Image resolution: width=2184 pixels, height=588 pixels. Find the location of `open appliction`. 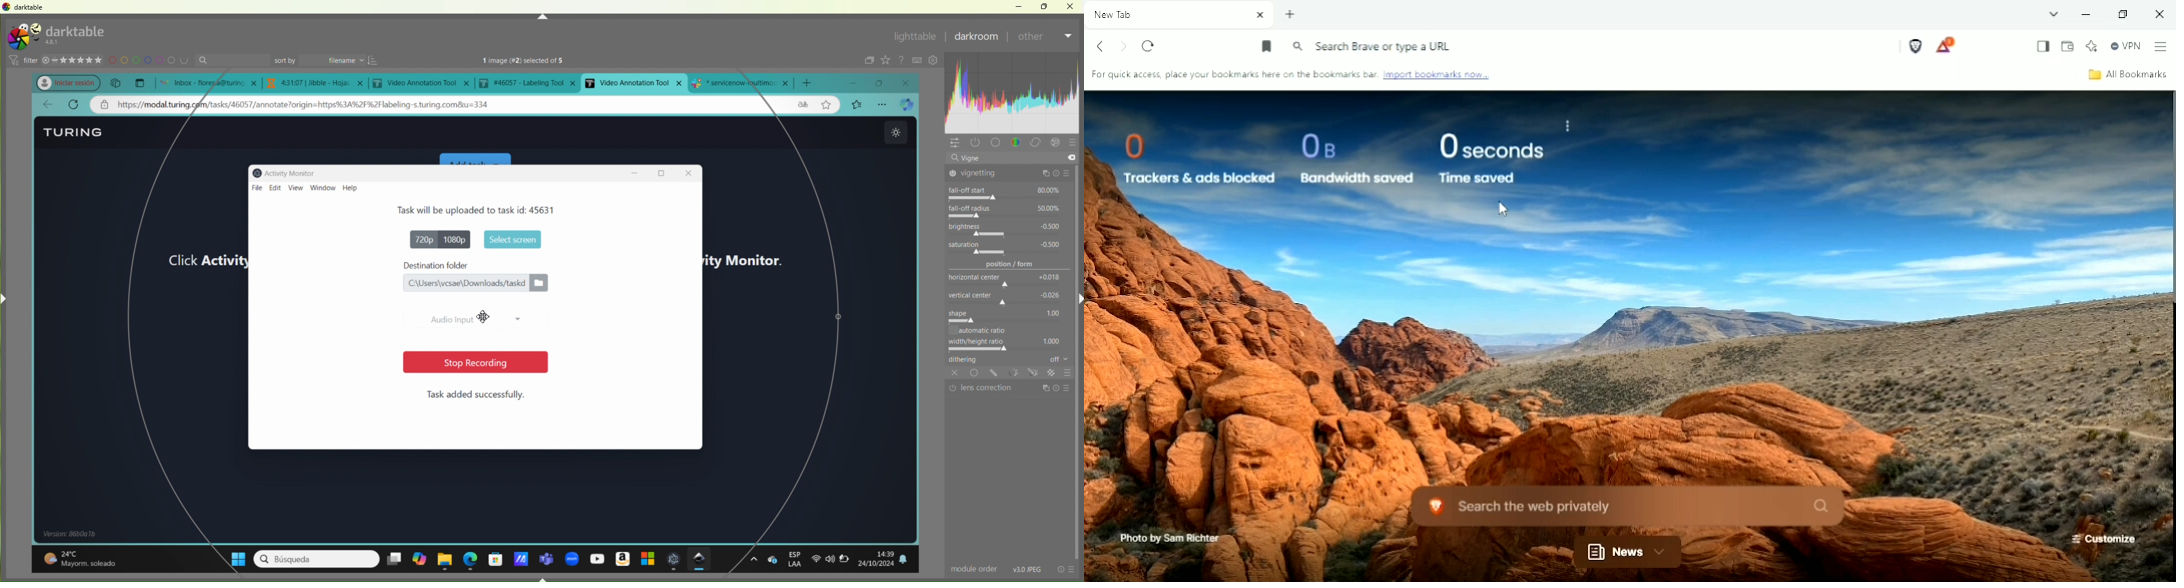

open appliction is located at coordinates (675, 559).